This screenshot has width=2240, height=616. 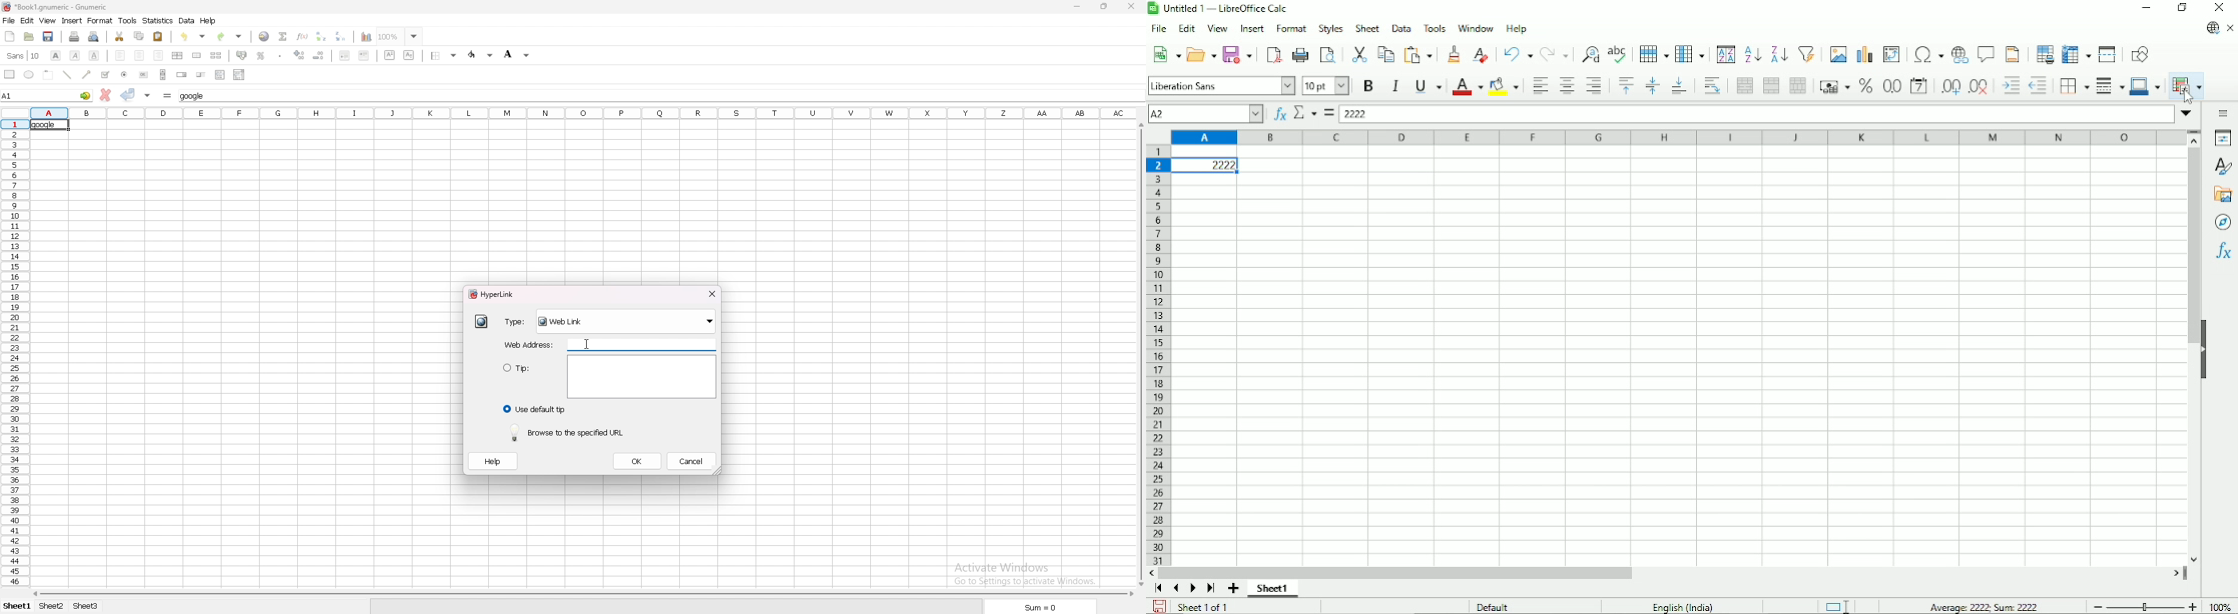 I want to click on hyperlink, so click(x=264, y=36).